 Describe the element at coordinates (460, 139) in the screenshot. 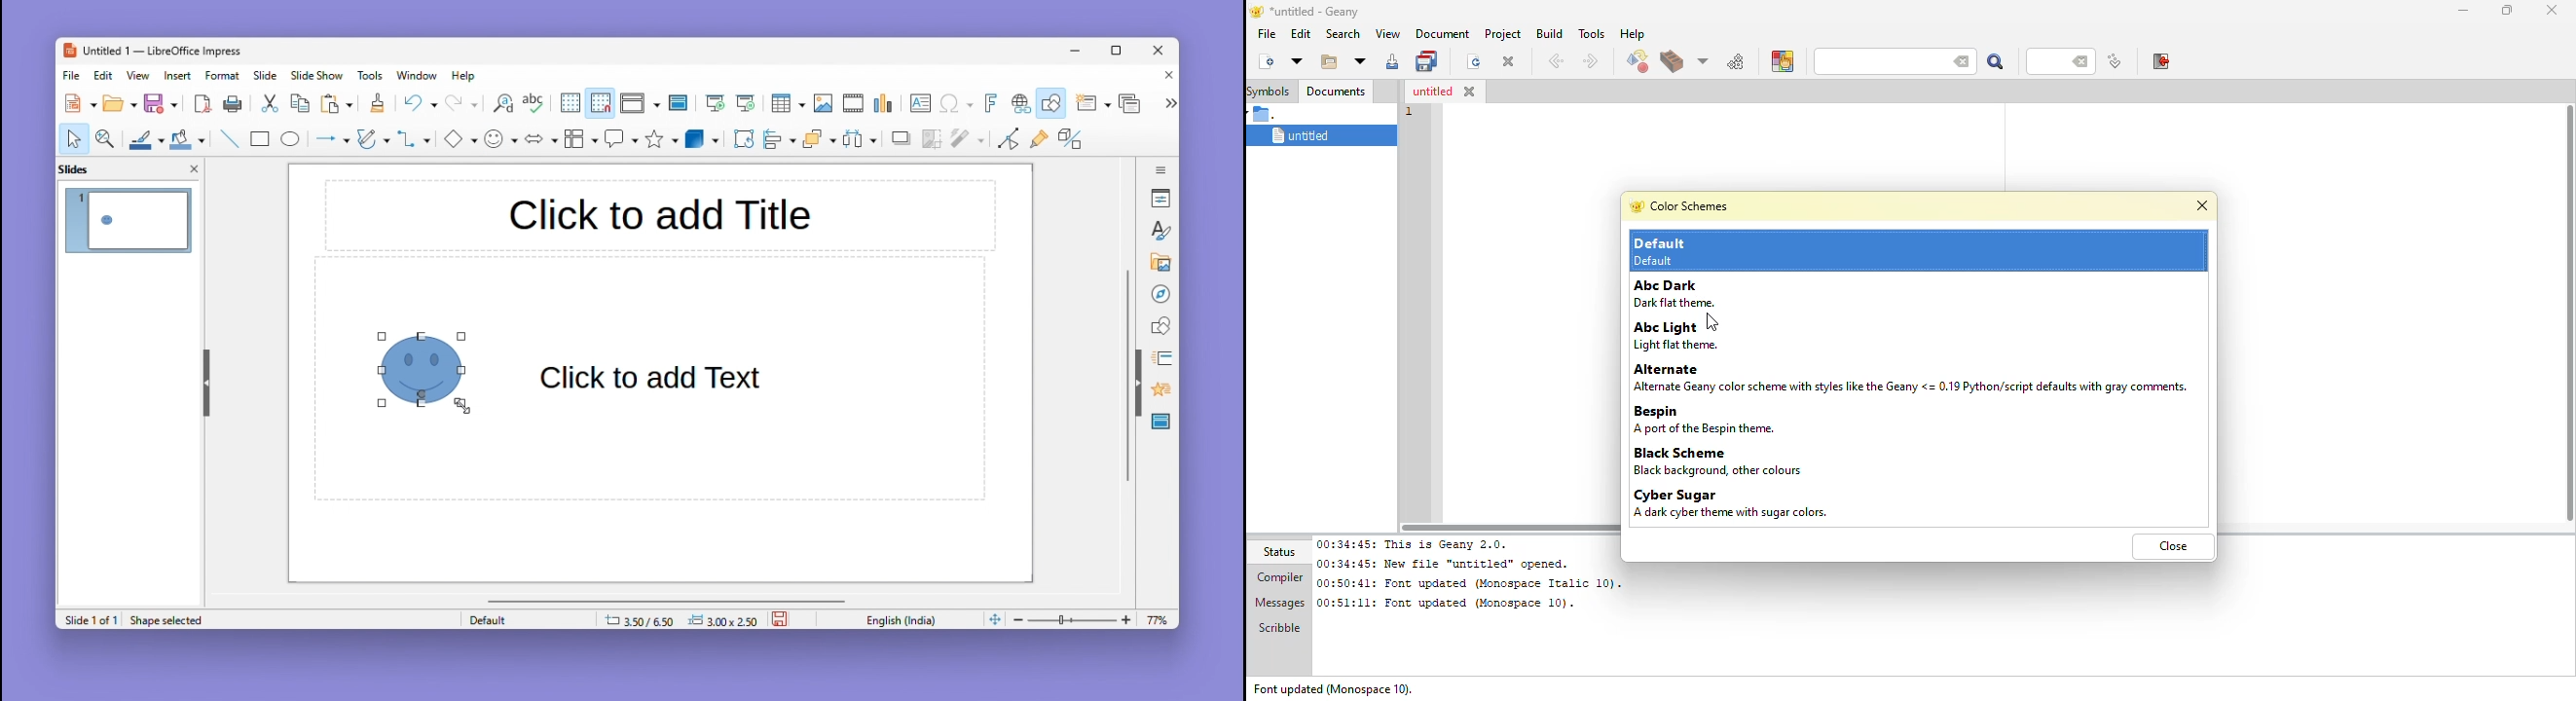

I see `Diamond` at that location.